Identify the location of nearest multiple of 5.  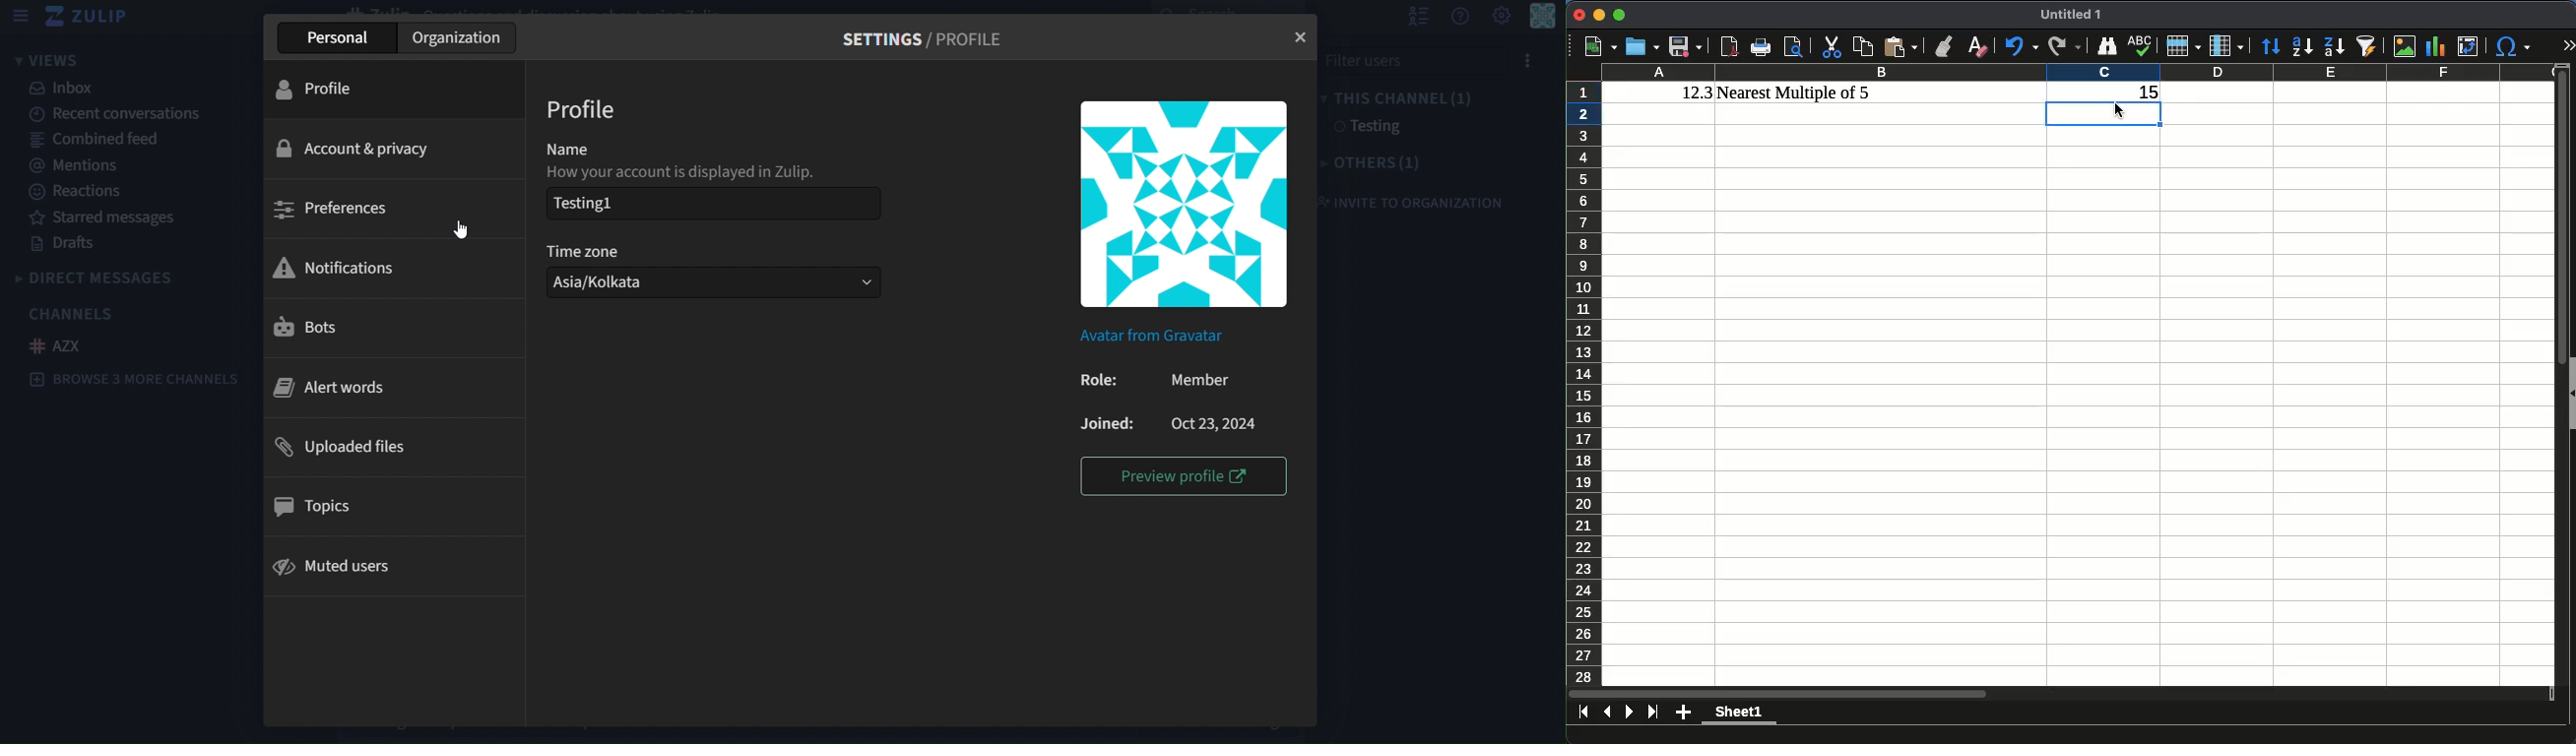
(1795, 93).